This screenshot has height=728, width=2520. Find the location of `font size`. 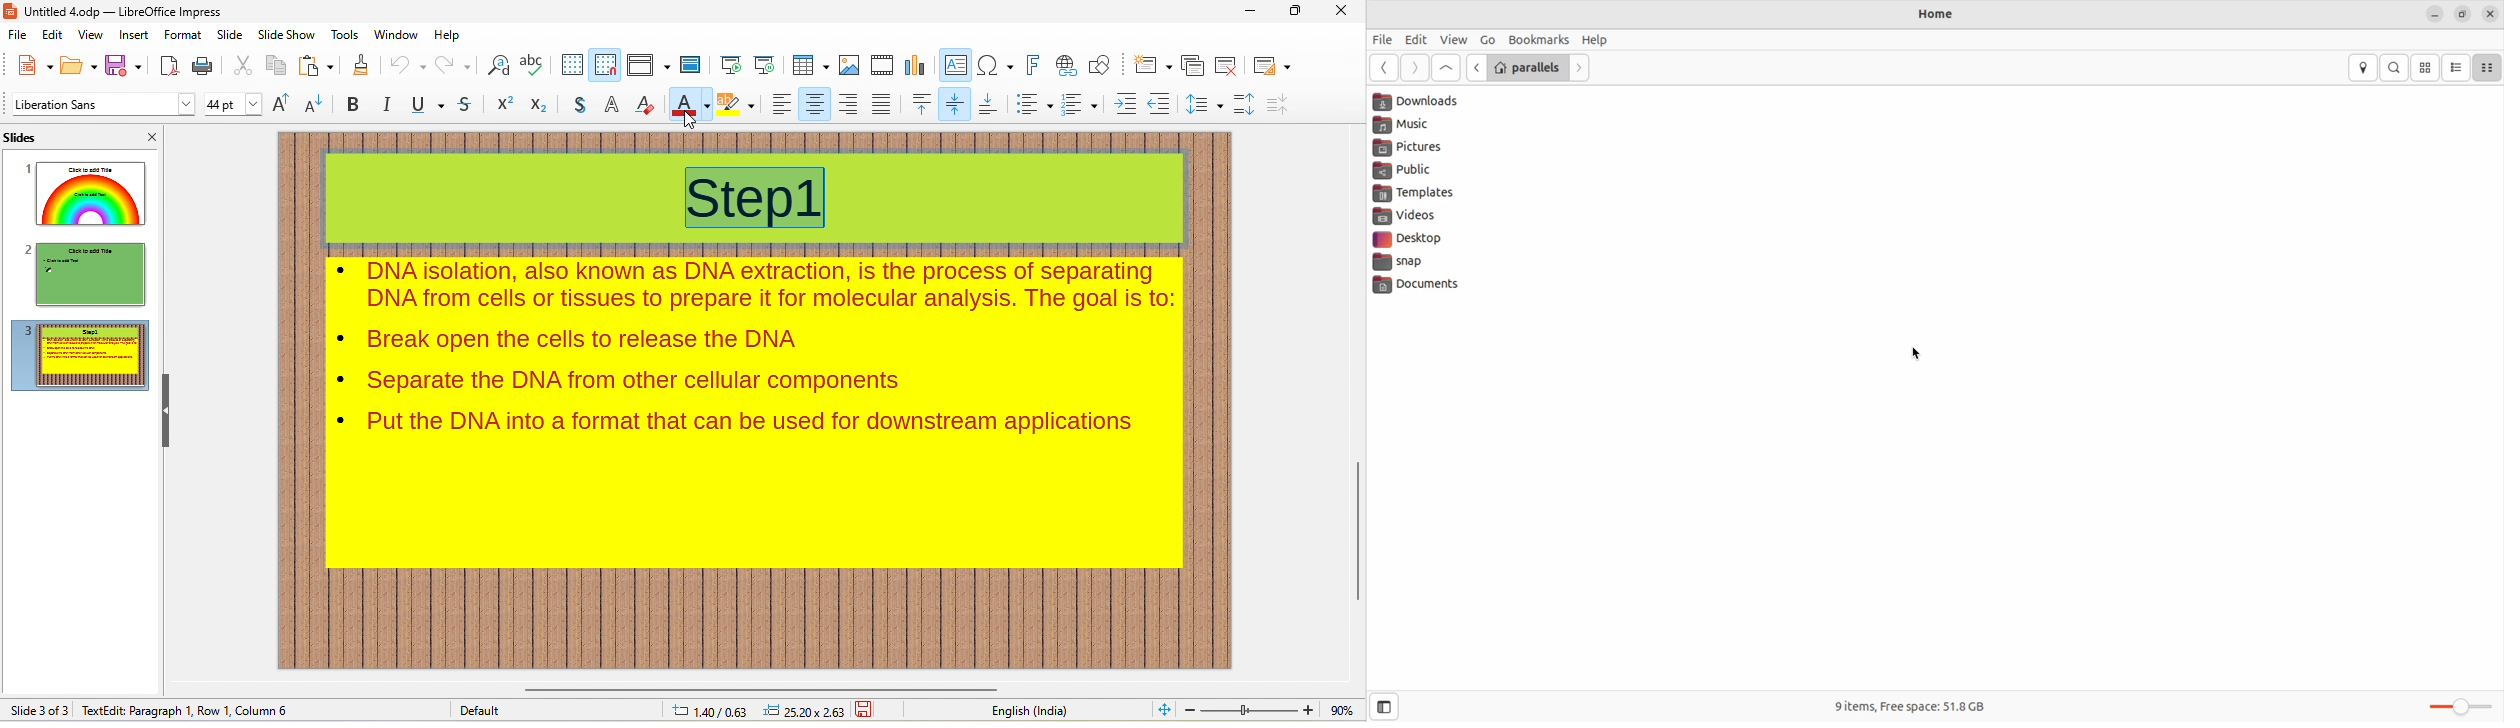

font size is located at coordinates (233, 104).